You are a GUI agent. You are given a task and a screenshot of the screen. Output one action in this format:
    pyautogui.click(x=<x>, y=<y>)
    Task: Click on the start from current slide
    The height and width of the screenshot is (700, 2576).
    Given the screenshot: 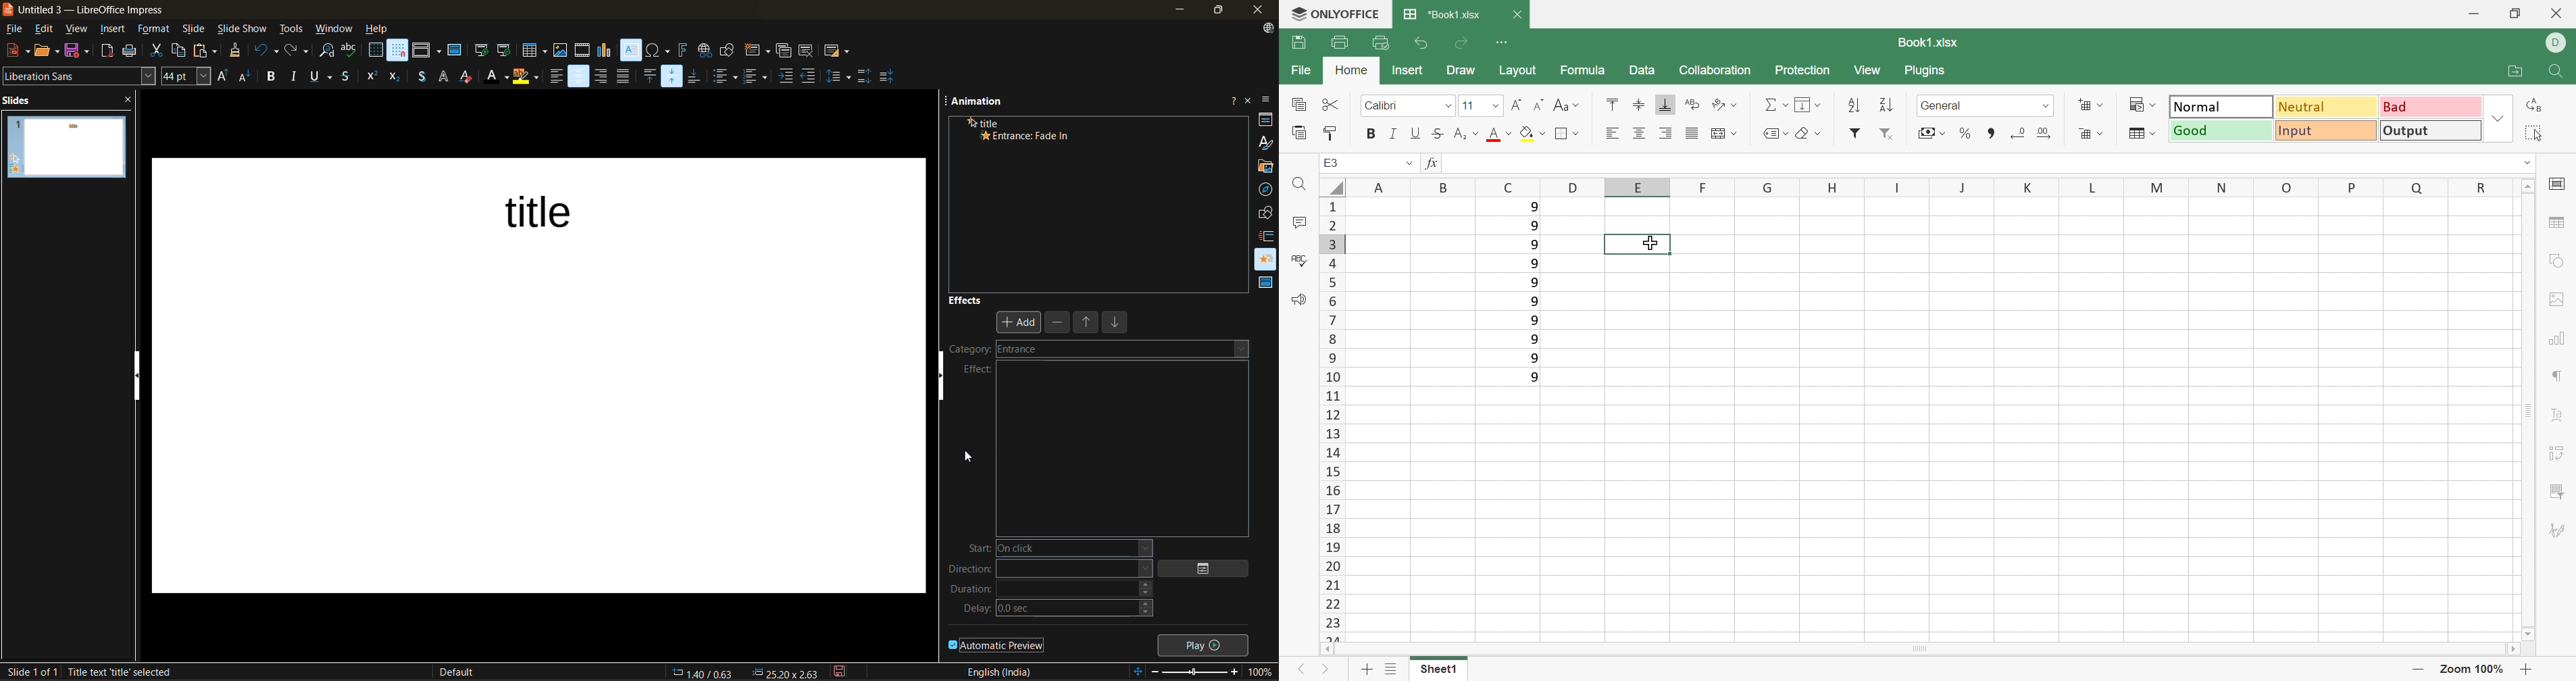 What is the action you would take?
    pyautogui.click(x=503, y=50)
    